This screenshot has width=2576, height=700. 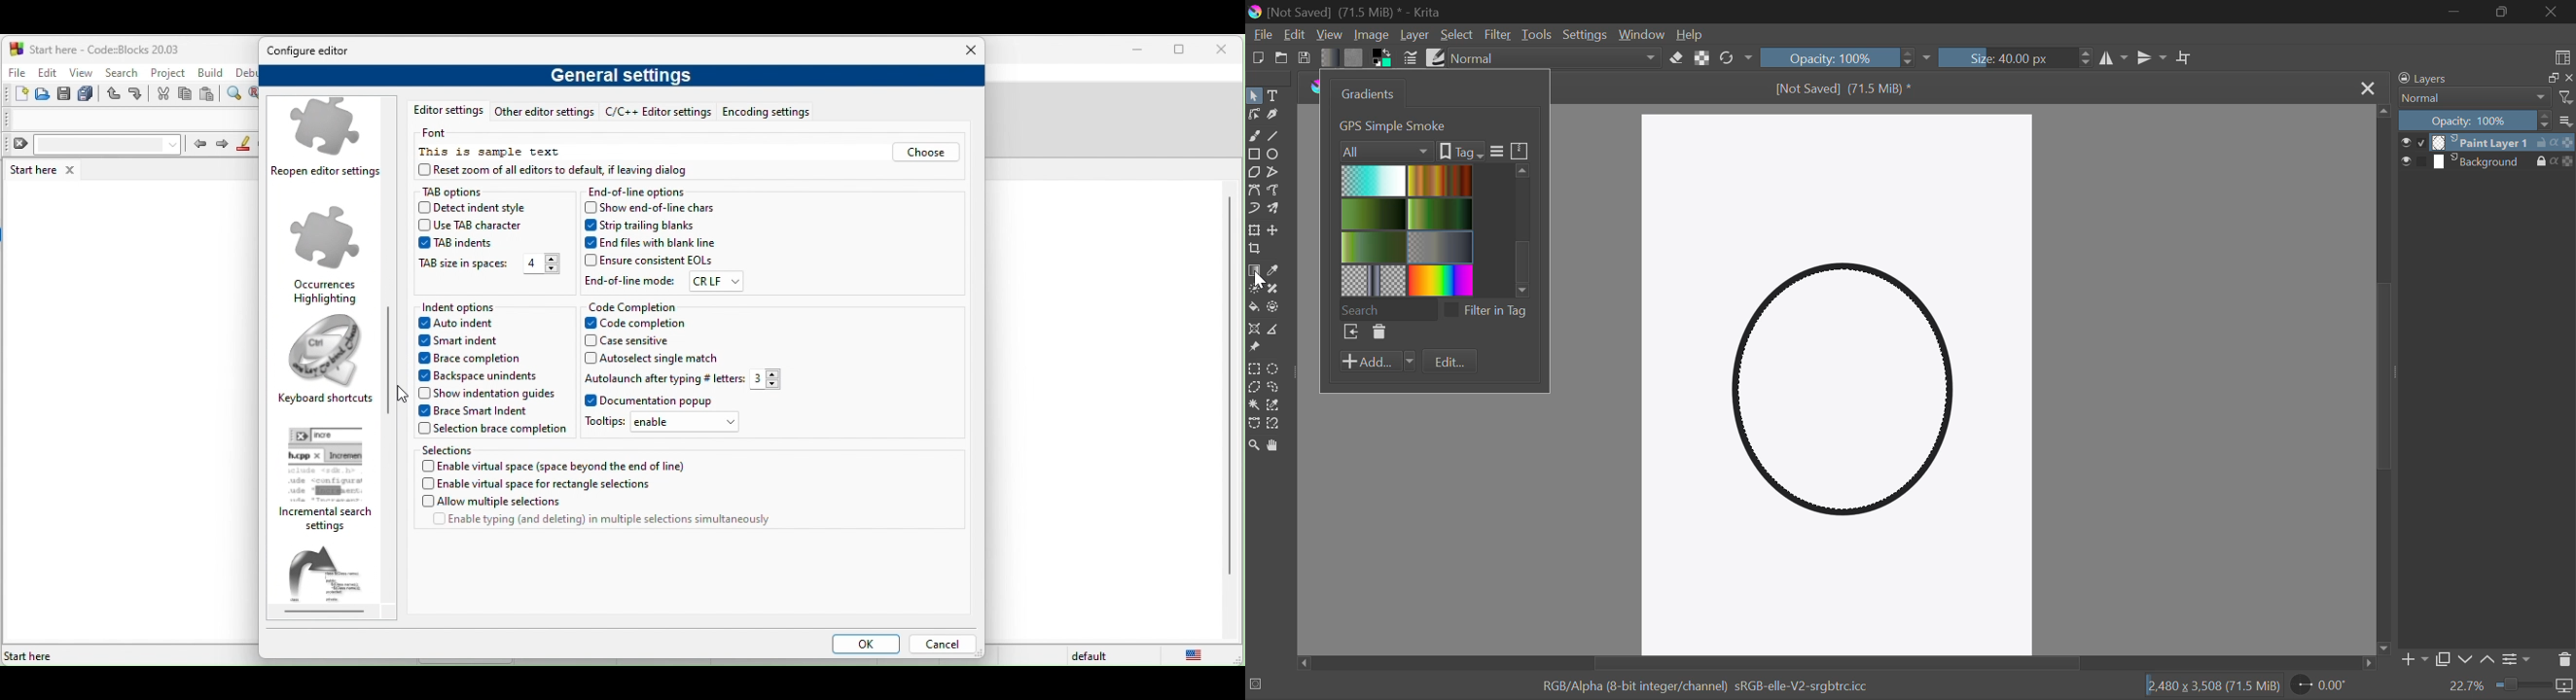 I want to click on Move Layers, so click(x=1276, y=232).